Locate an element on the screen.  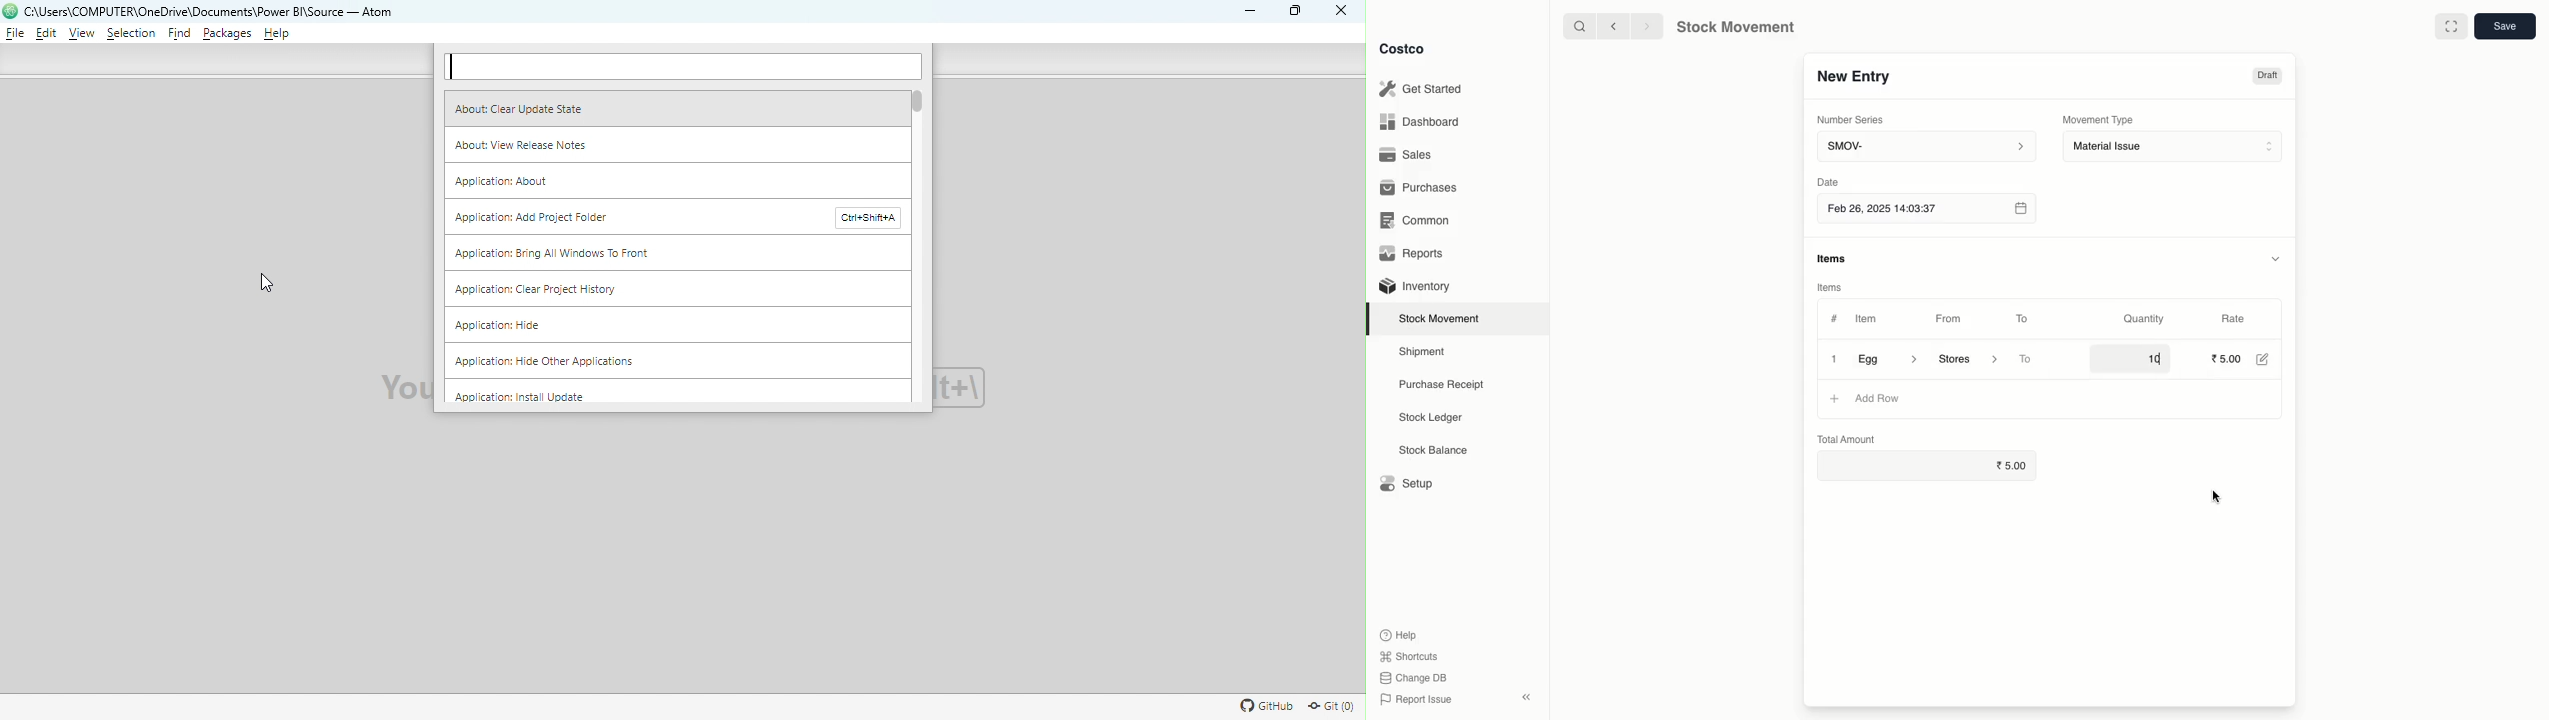
To is located at coordinates (2023, 318).